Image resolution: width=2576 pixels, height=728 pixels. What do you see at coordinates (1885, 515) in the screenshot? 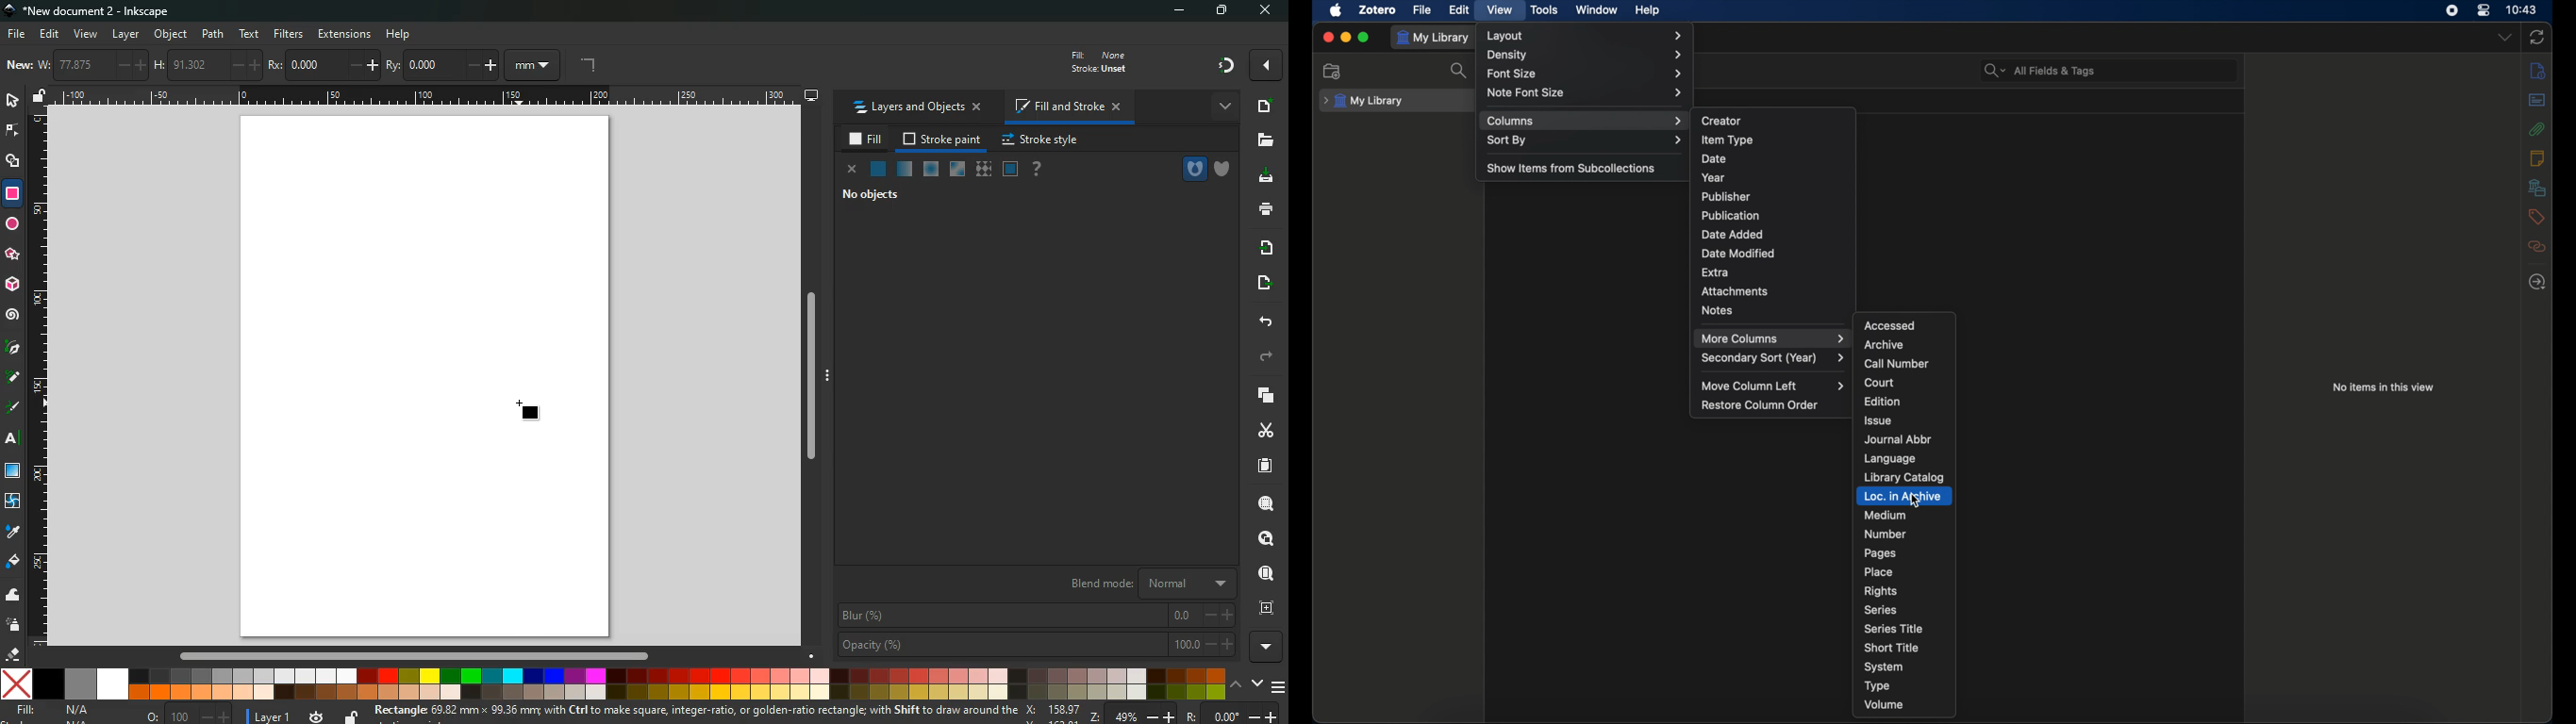
I see `medium` at bounding box center [1885, 515].